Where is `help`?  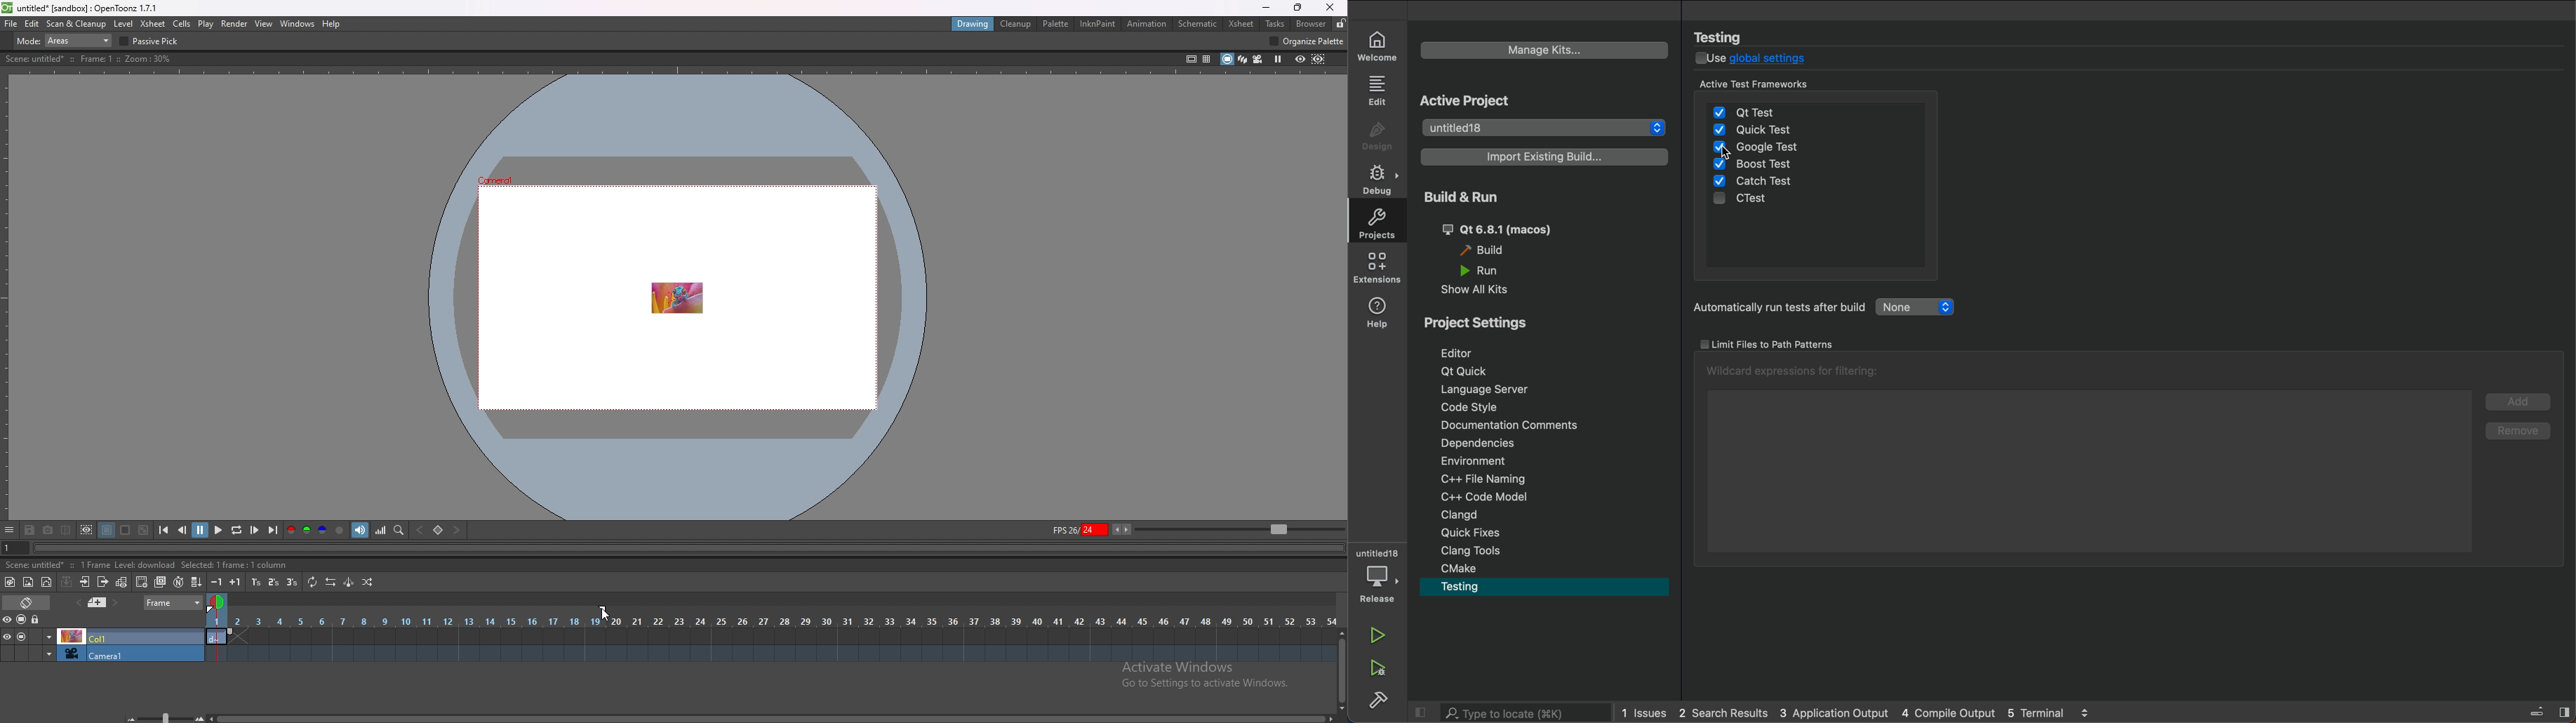
help is located at coordinates (1378, 312).